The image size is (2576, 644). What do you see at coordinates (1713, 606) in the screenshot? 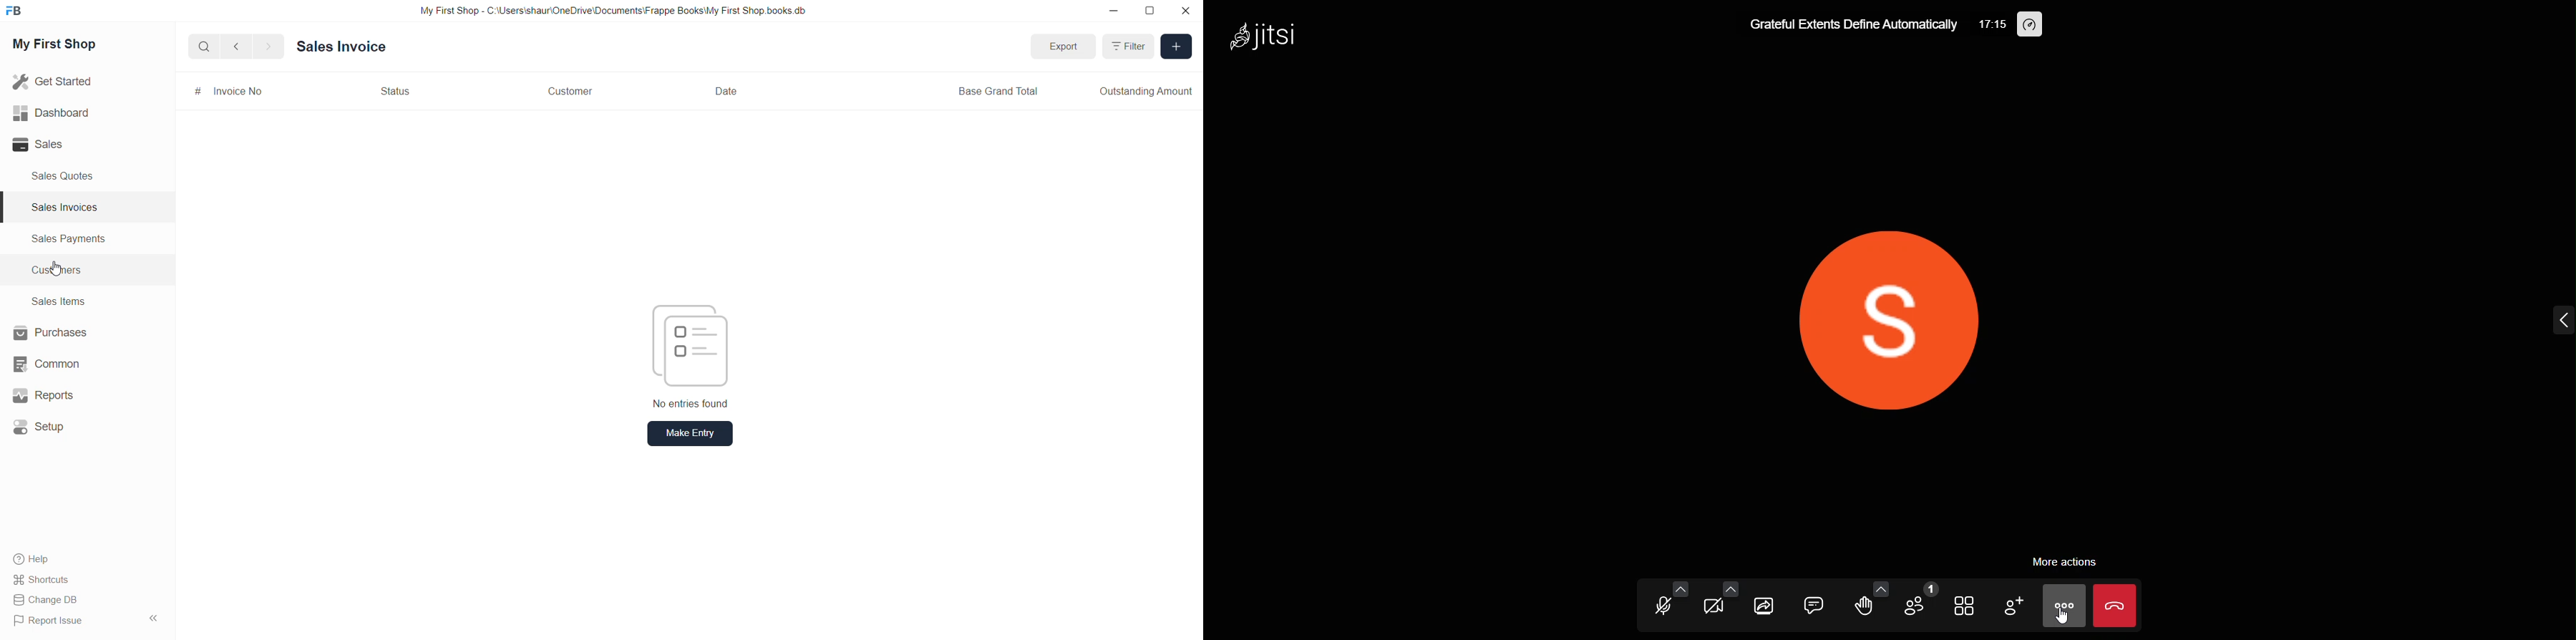
I see `video` at bounding box center [1713, 606].